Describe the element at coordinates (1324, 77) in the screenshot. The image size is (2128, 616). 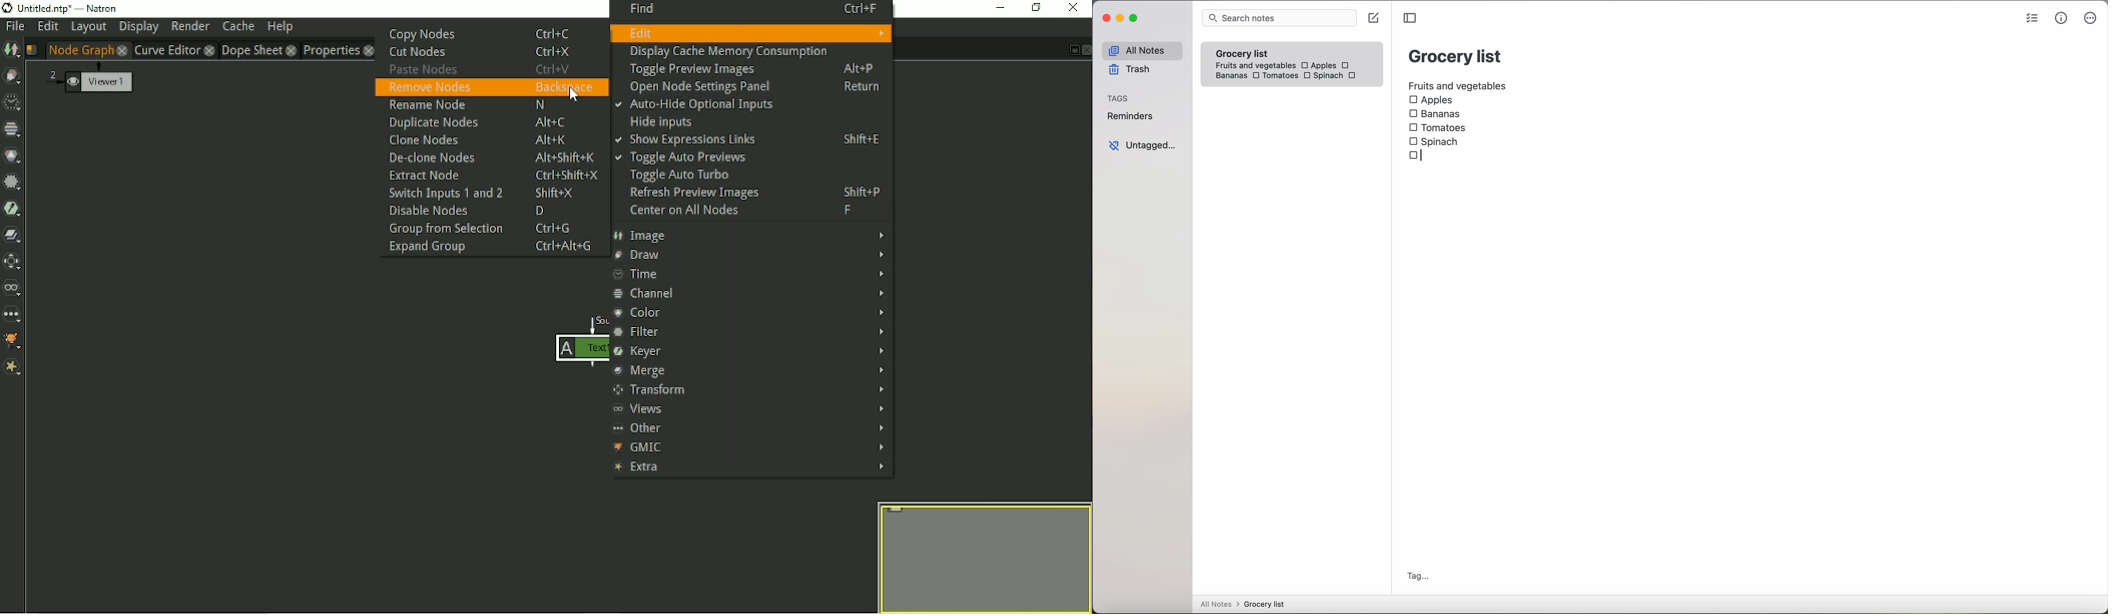
I see `Spinach checkbox` at that location.